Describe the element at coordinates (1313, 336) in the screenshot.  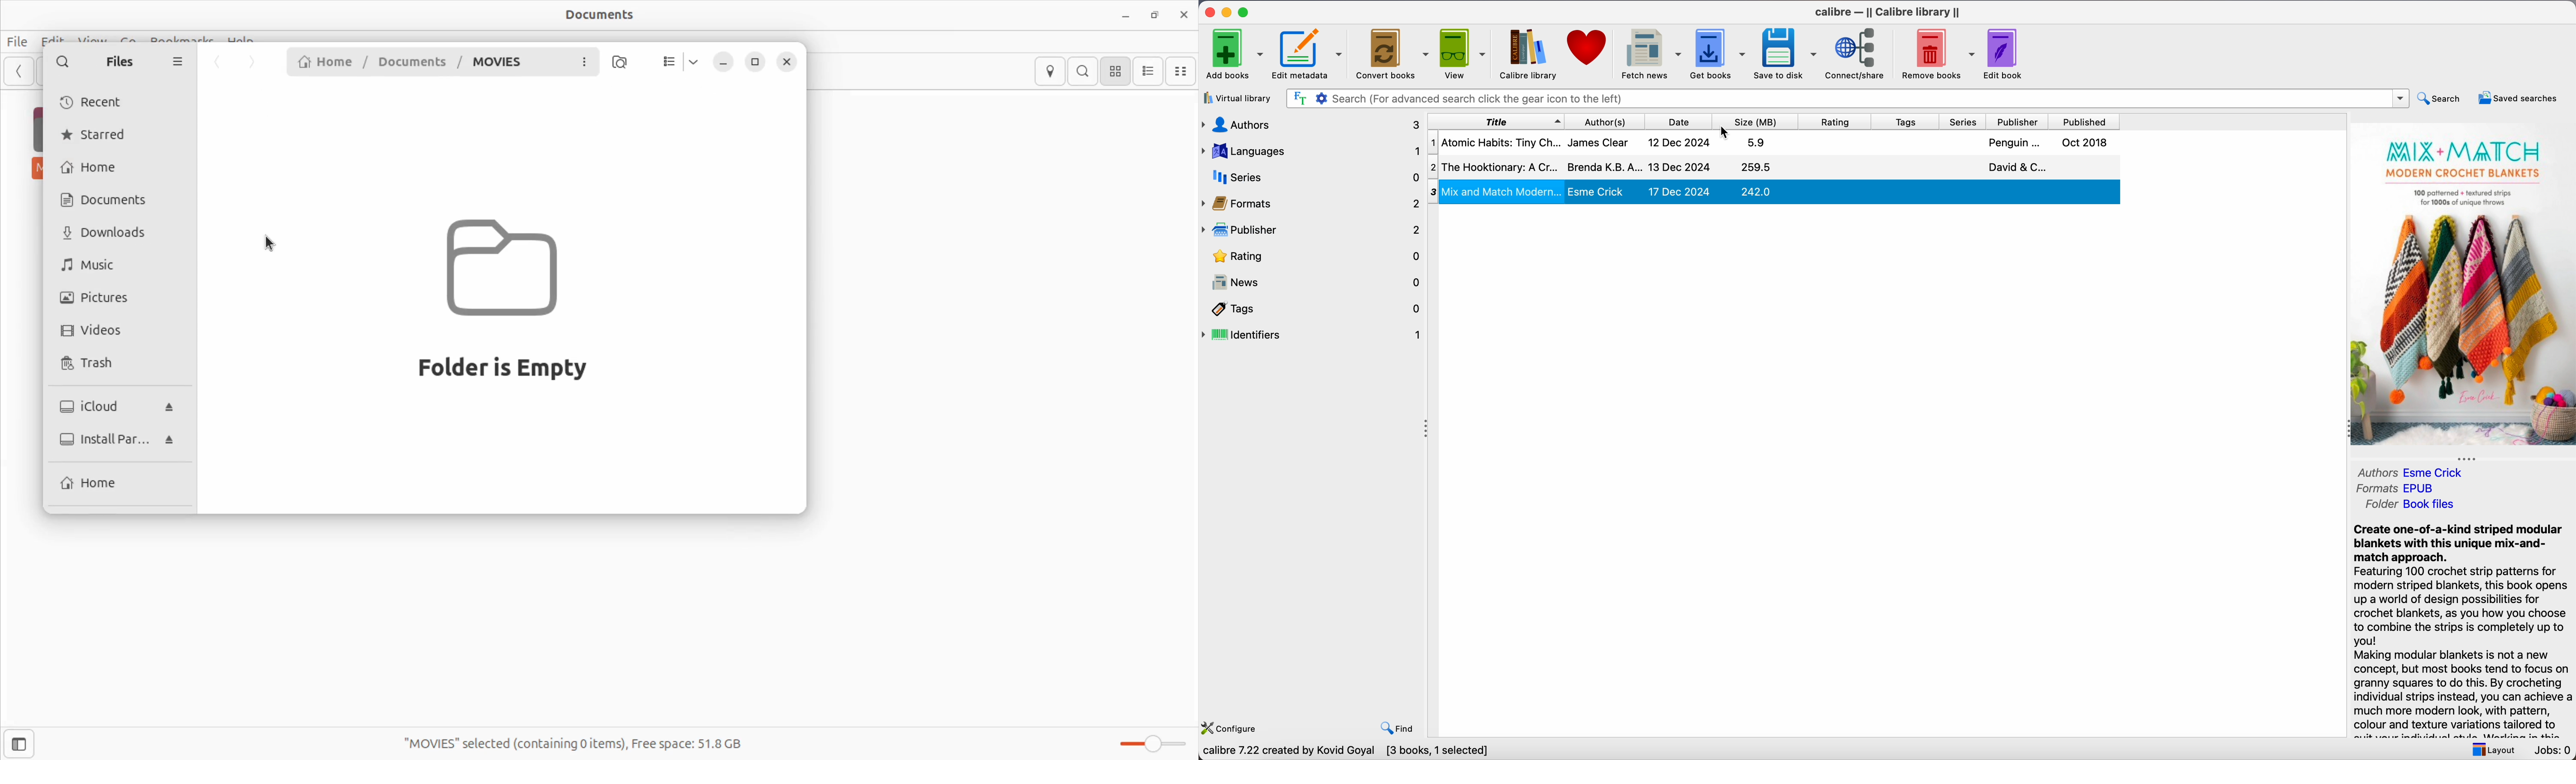
I see `identifiers` at that location.